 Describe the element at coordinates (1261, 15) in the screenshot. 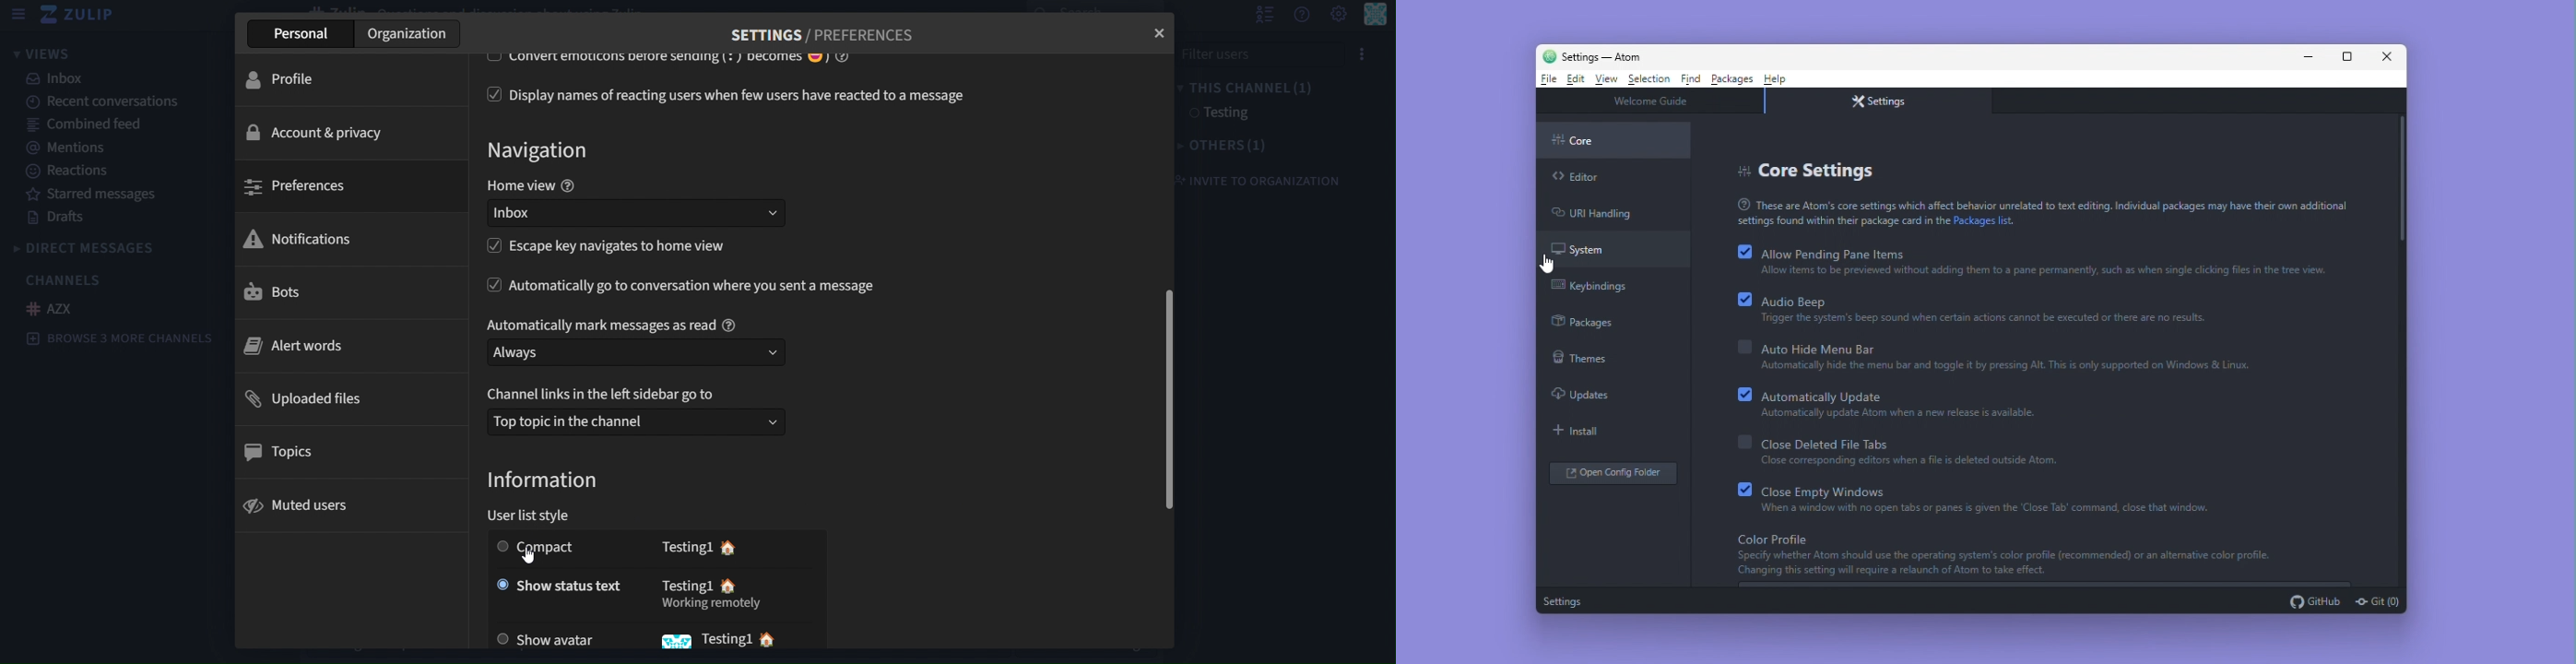

I see `hide user list` at that location.